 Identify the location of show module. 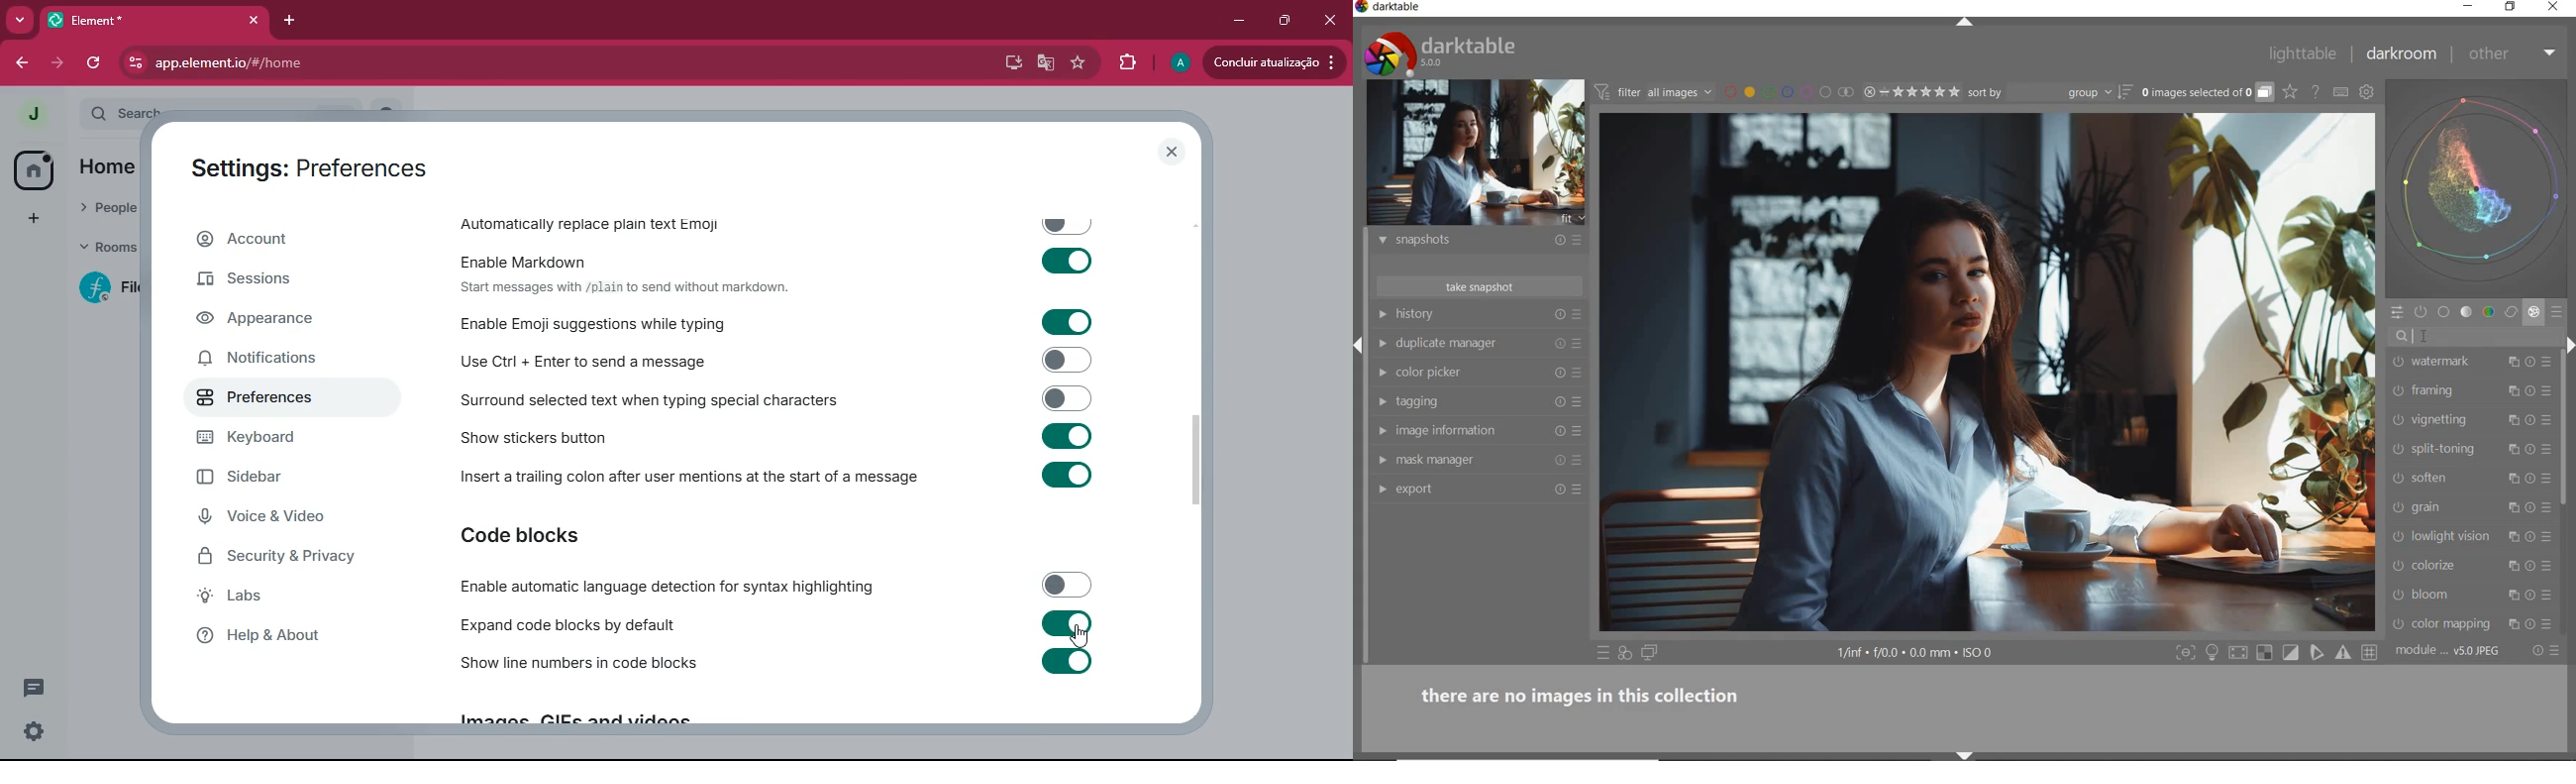
(1382, 491).